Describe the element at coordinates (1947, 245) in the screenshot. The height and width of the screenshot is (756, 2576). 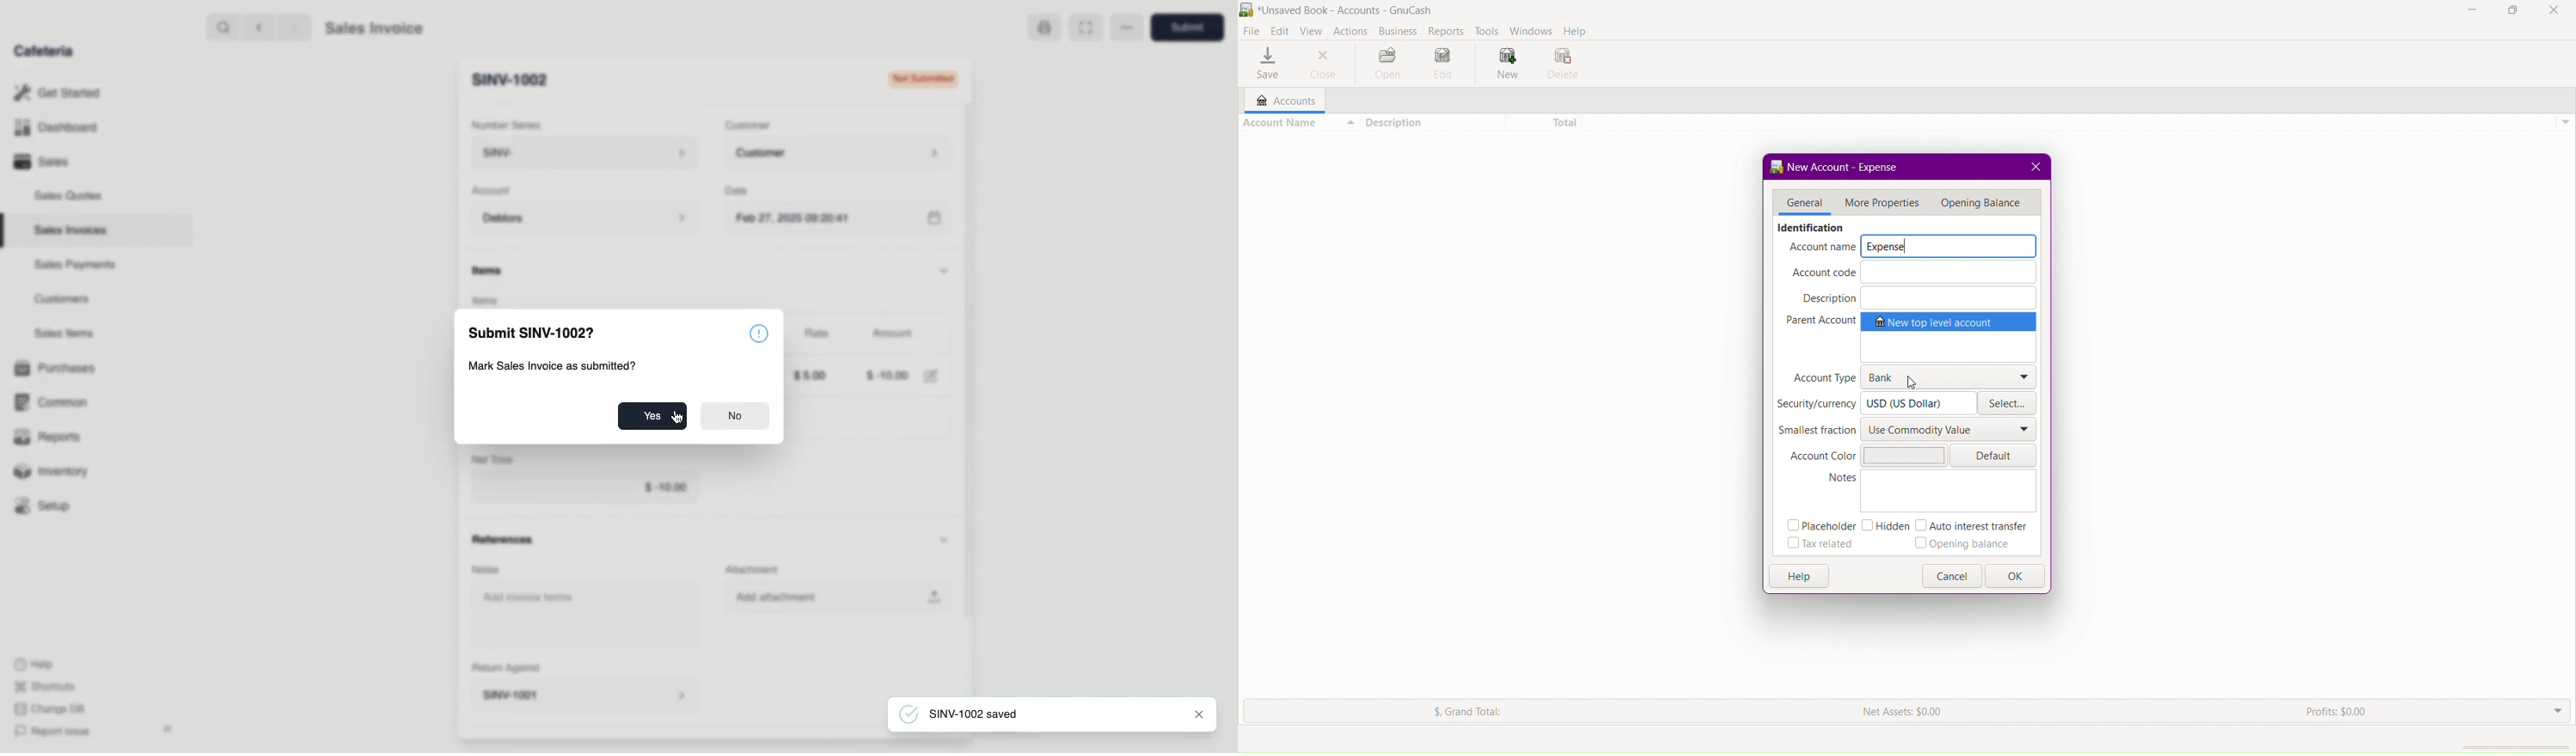
I see `Expense` at that location.